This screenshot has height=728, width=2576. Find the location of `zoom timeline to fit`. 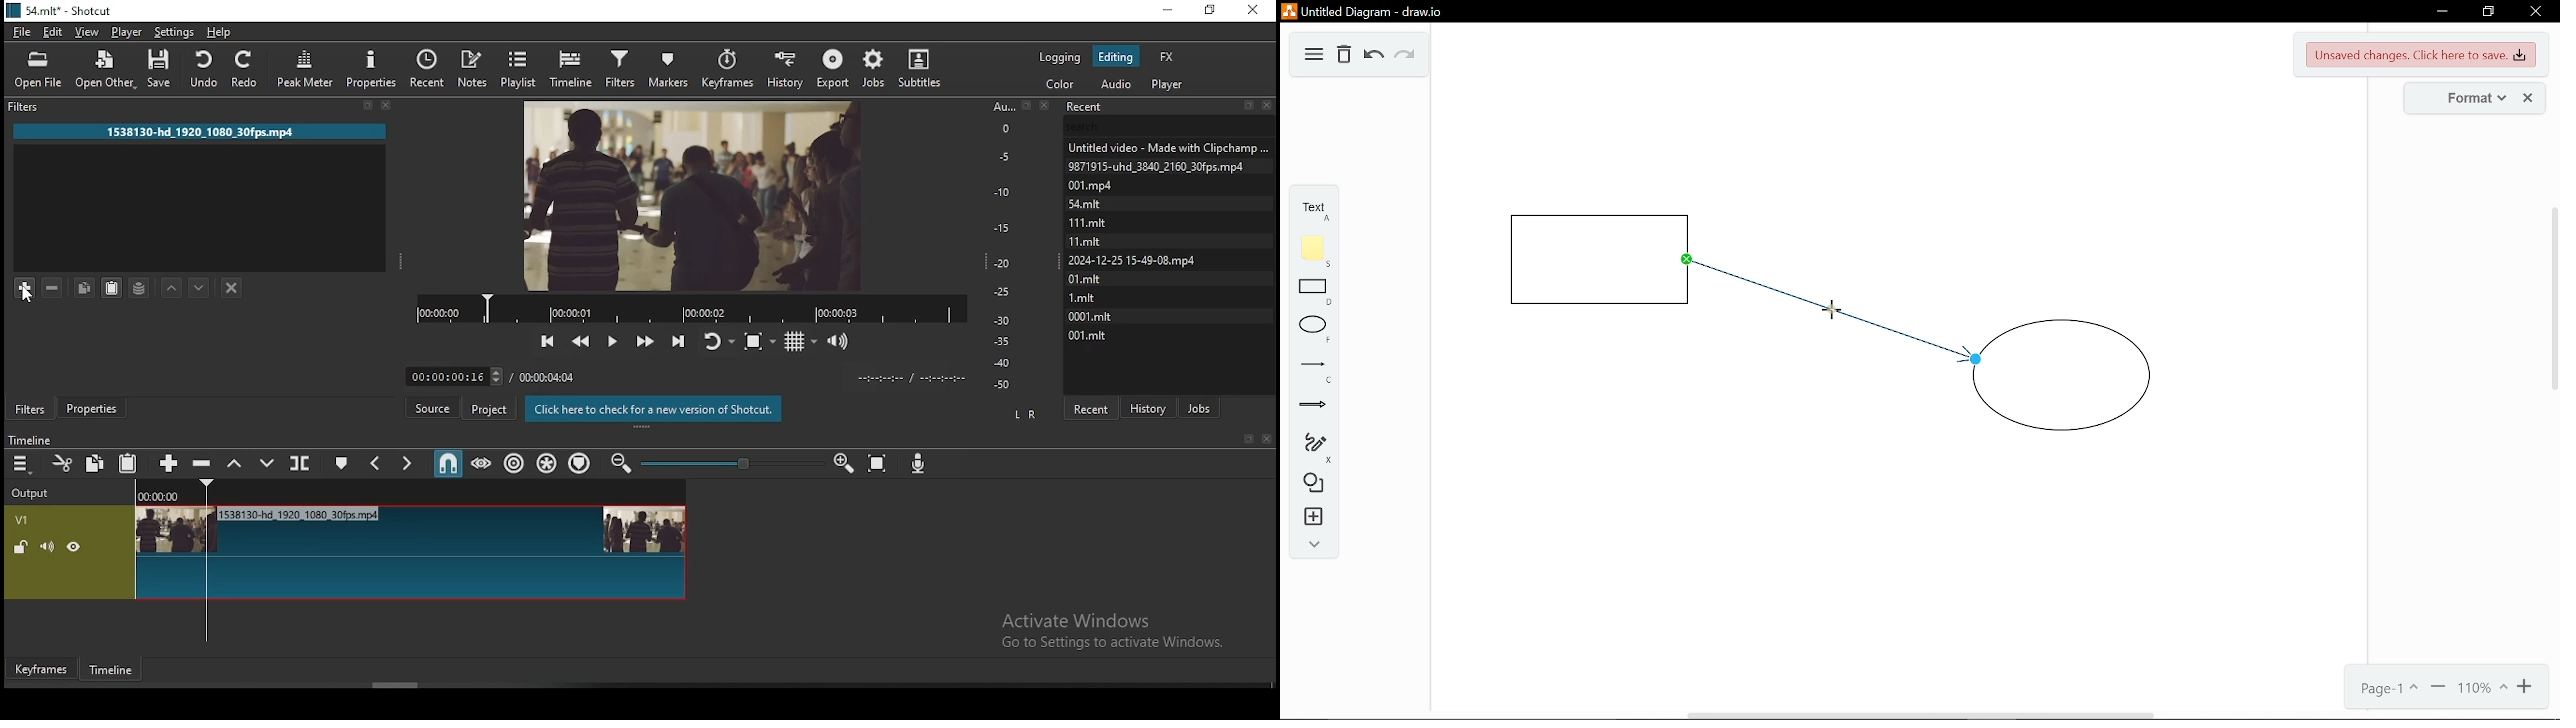

zoom timeline to fit is located at coordinates (881, 465).